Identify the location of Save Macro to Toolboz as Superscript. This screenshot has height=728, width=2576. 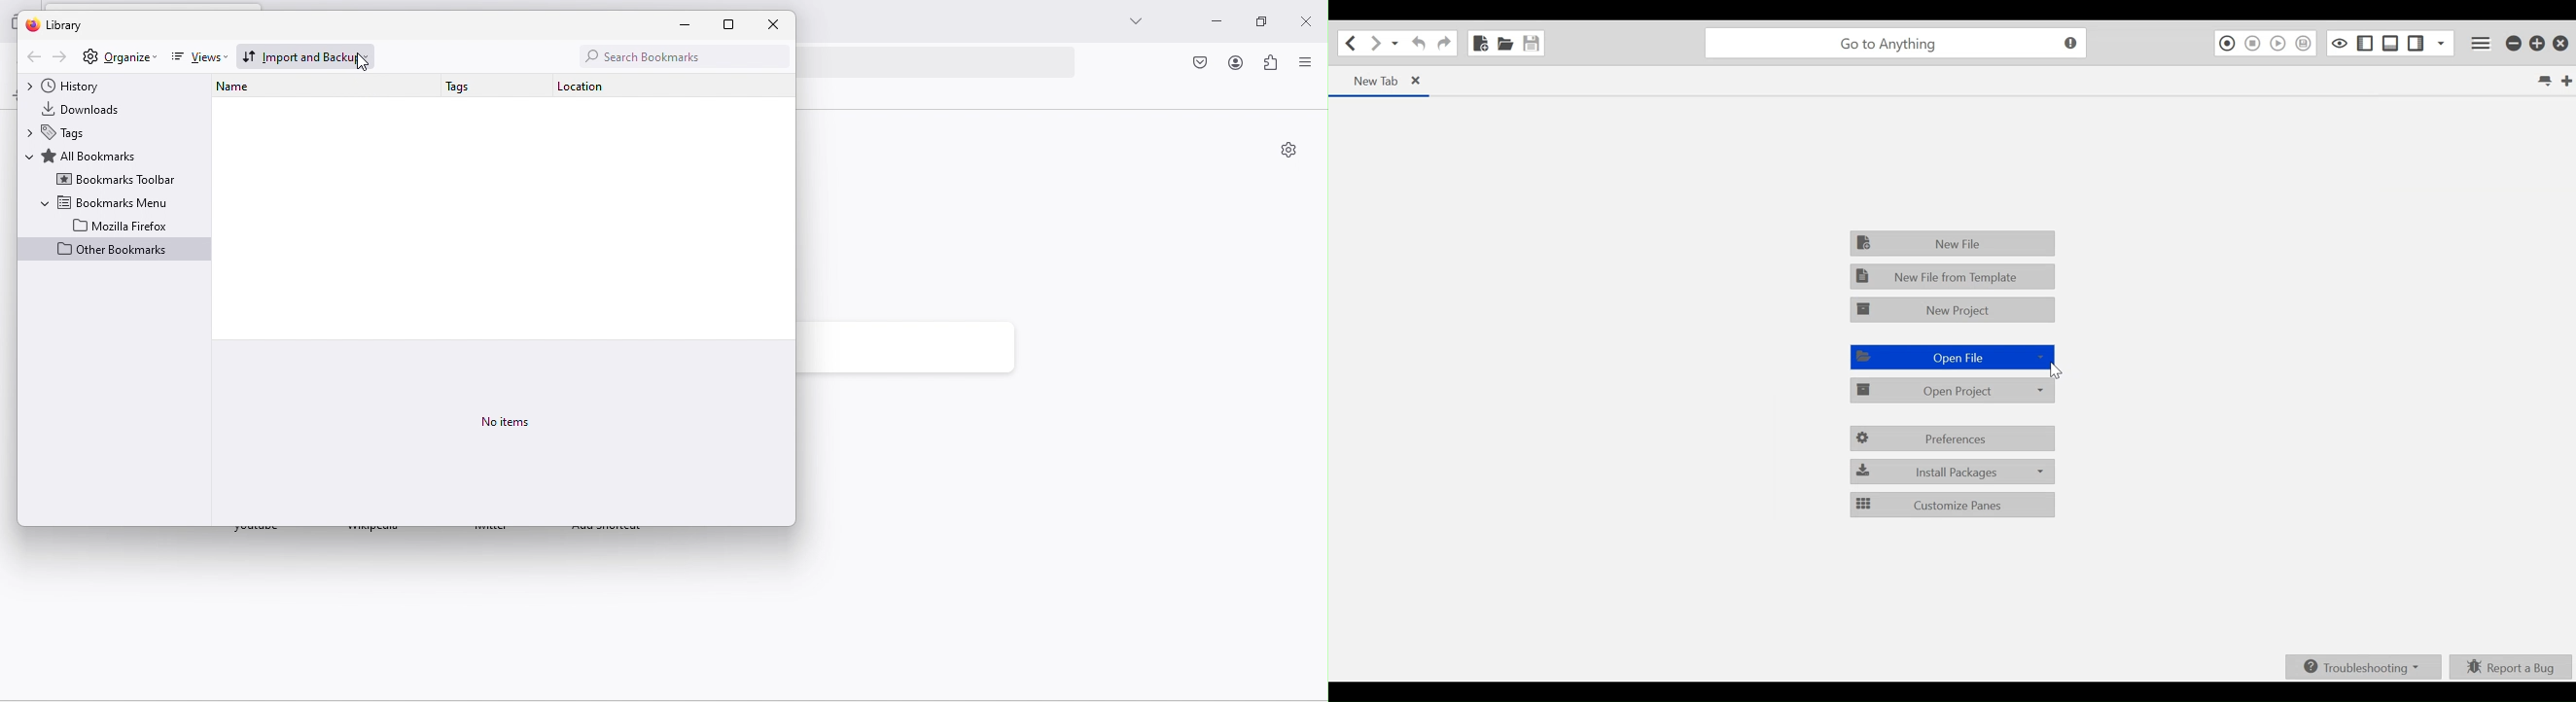
(2306, 43).